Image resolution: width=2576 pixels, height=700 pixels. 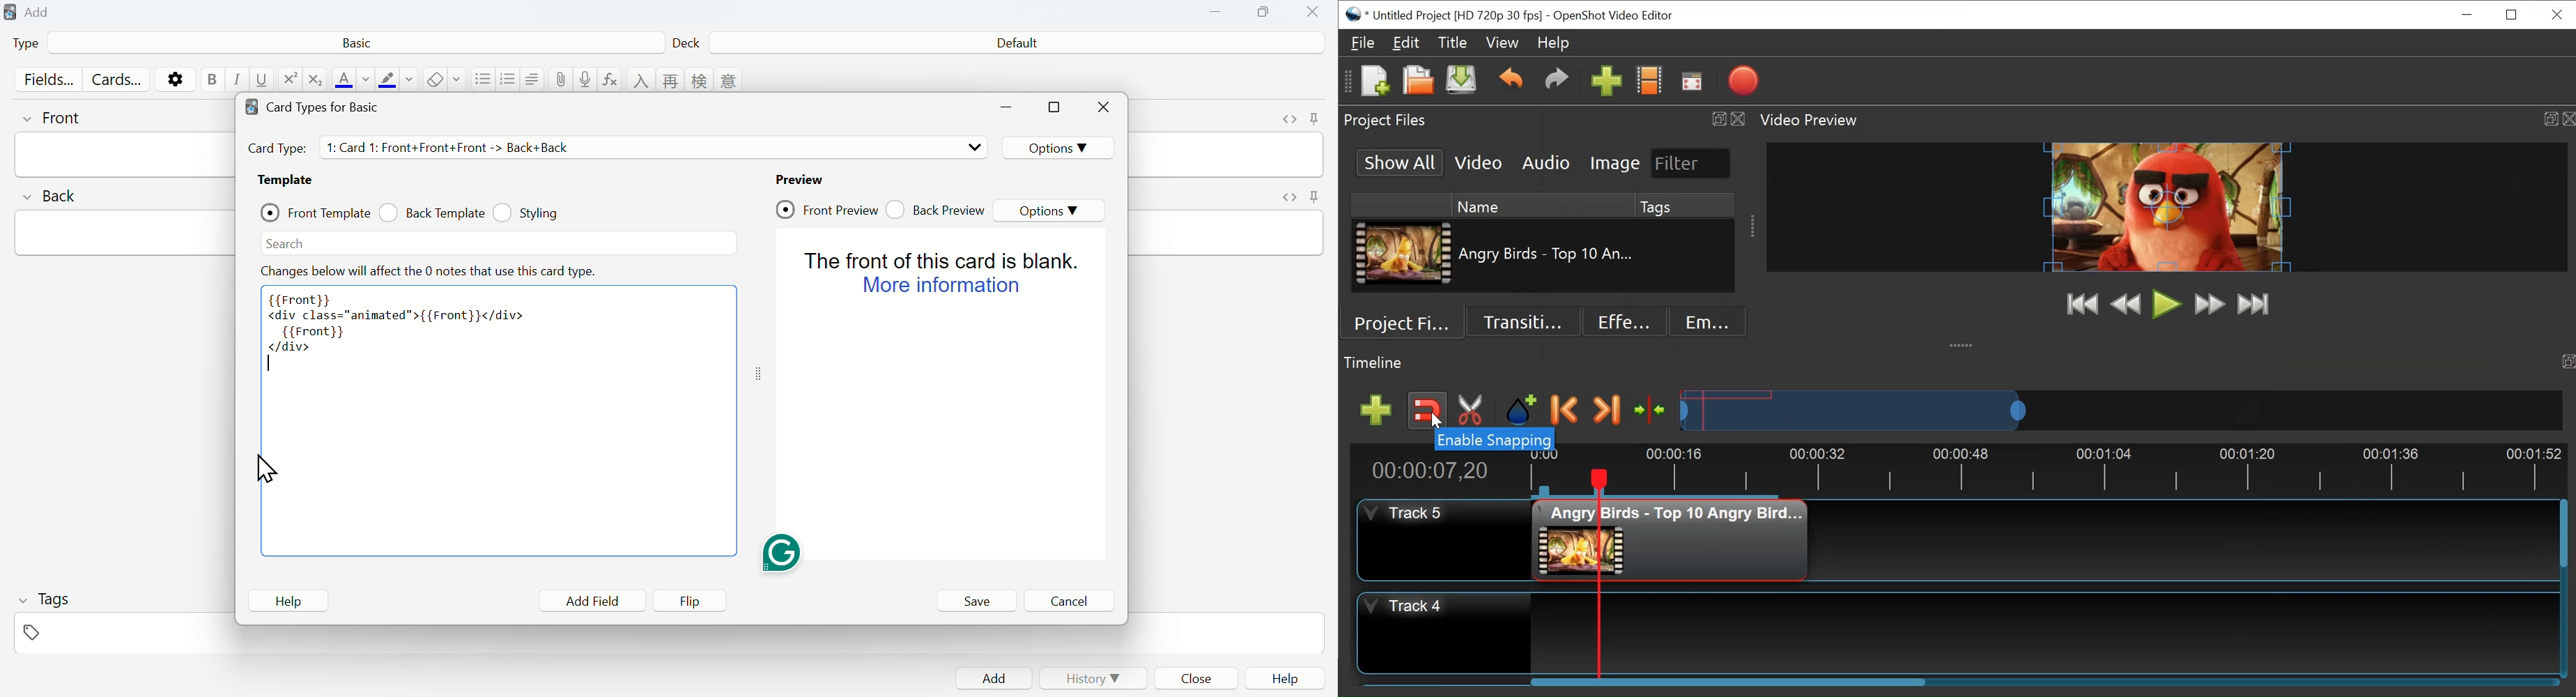 What do you see at coordinates (321, 105) in the screenshot?
I see `Card types for Basic` at bounding box center [321, 105].